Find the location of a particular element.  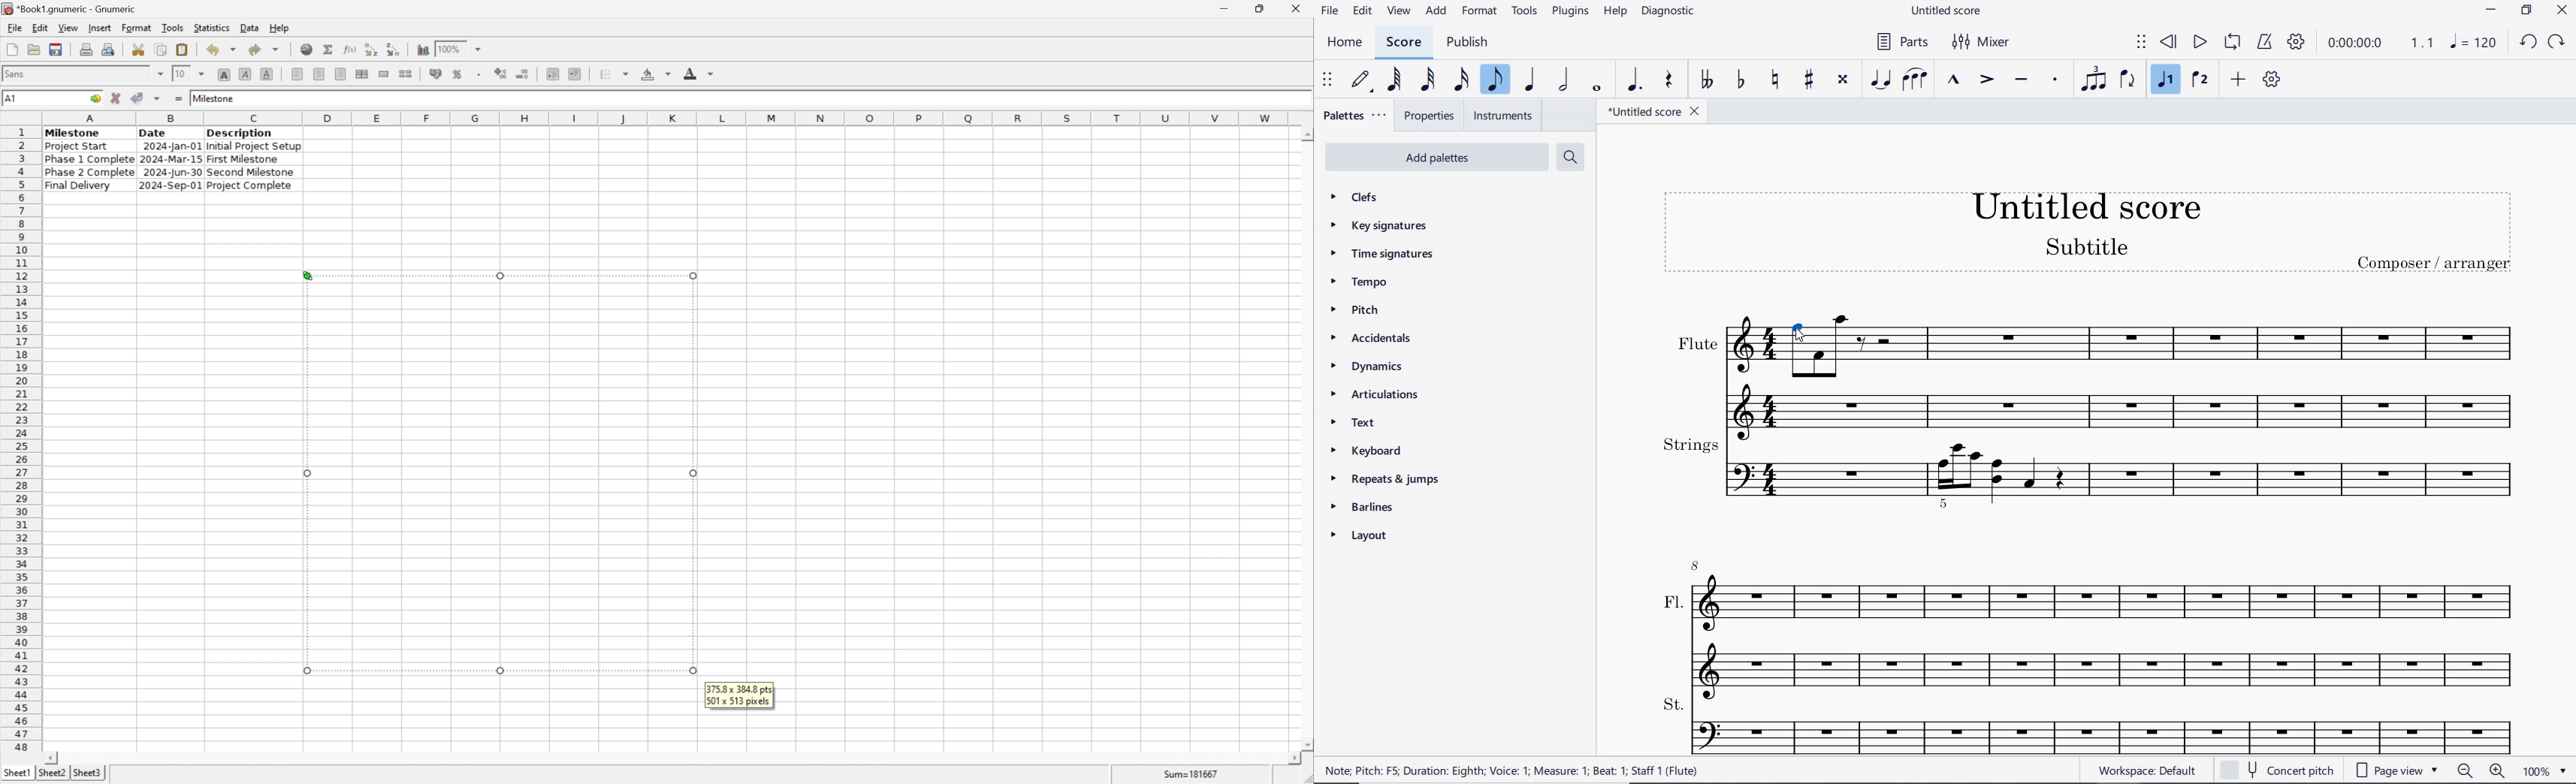

TUPLET is located at coordinates (2092, 78).